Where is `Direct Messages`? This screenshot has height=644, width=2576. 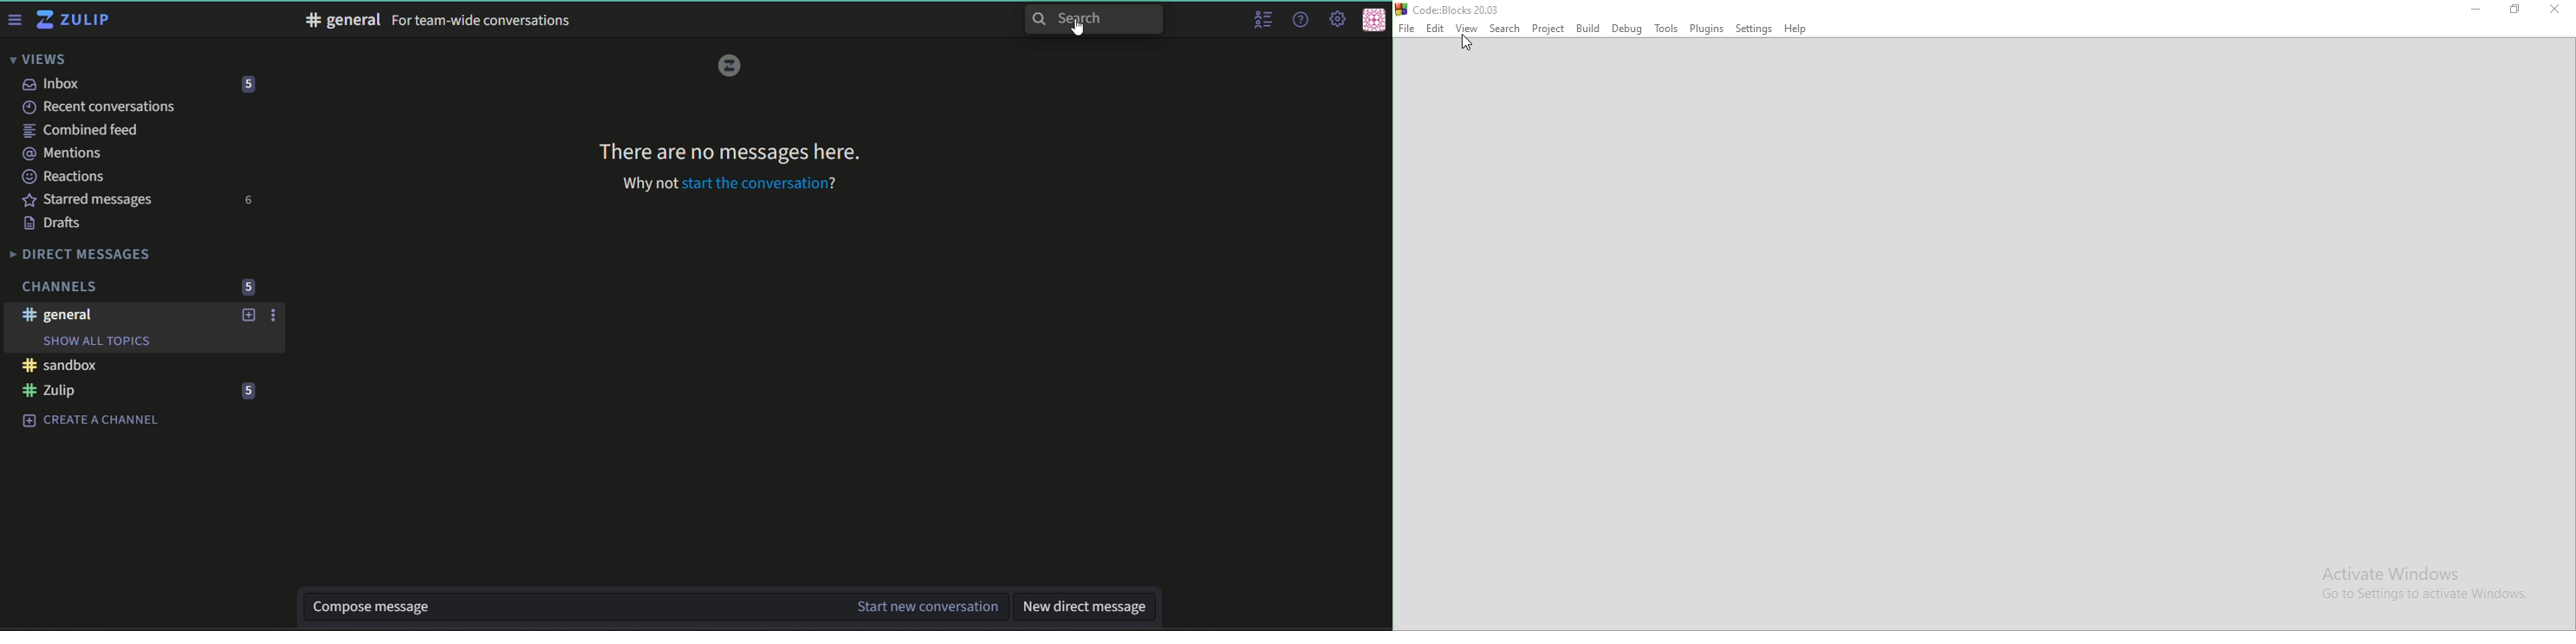 Direct Messages is located at coordinates (82, 254).